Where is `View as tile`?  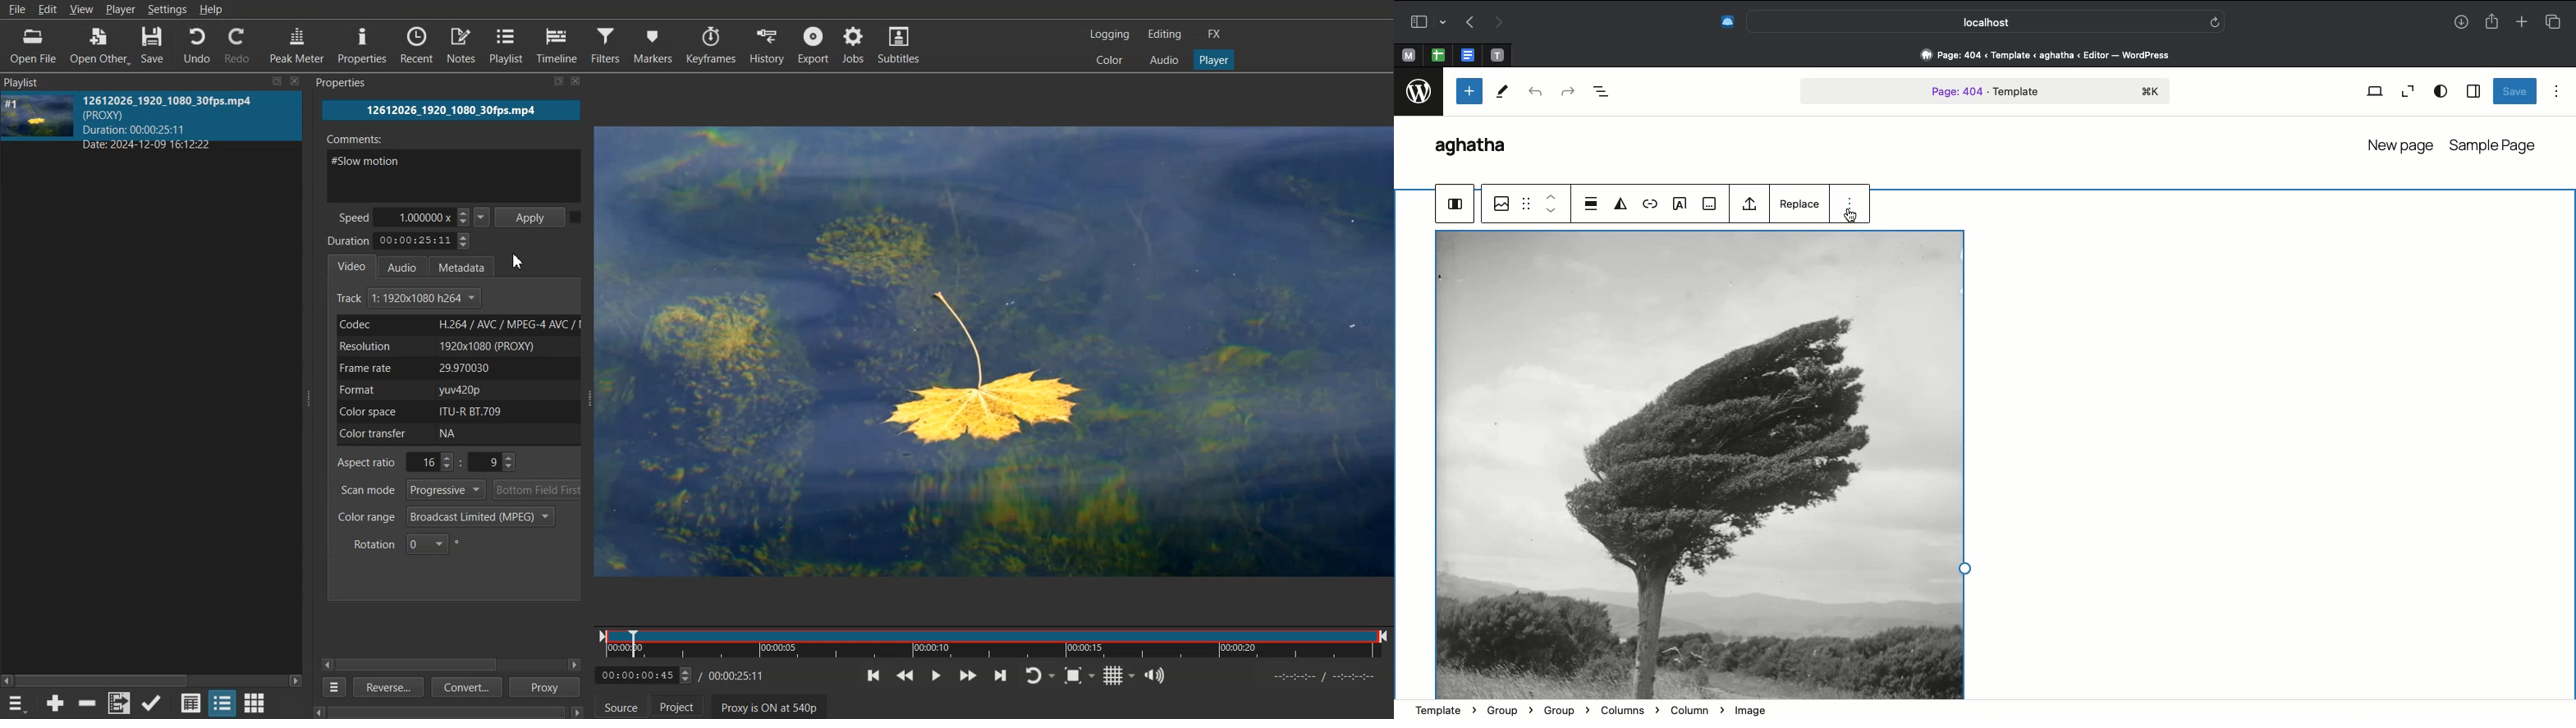
View as tile is located at coordinates (222, 702).